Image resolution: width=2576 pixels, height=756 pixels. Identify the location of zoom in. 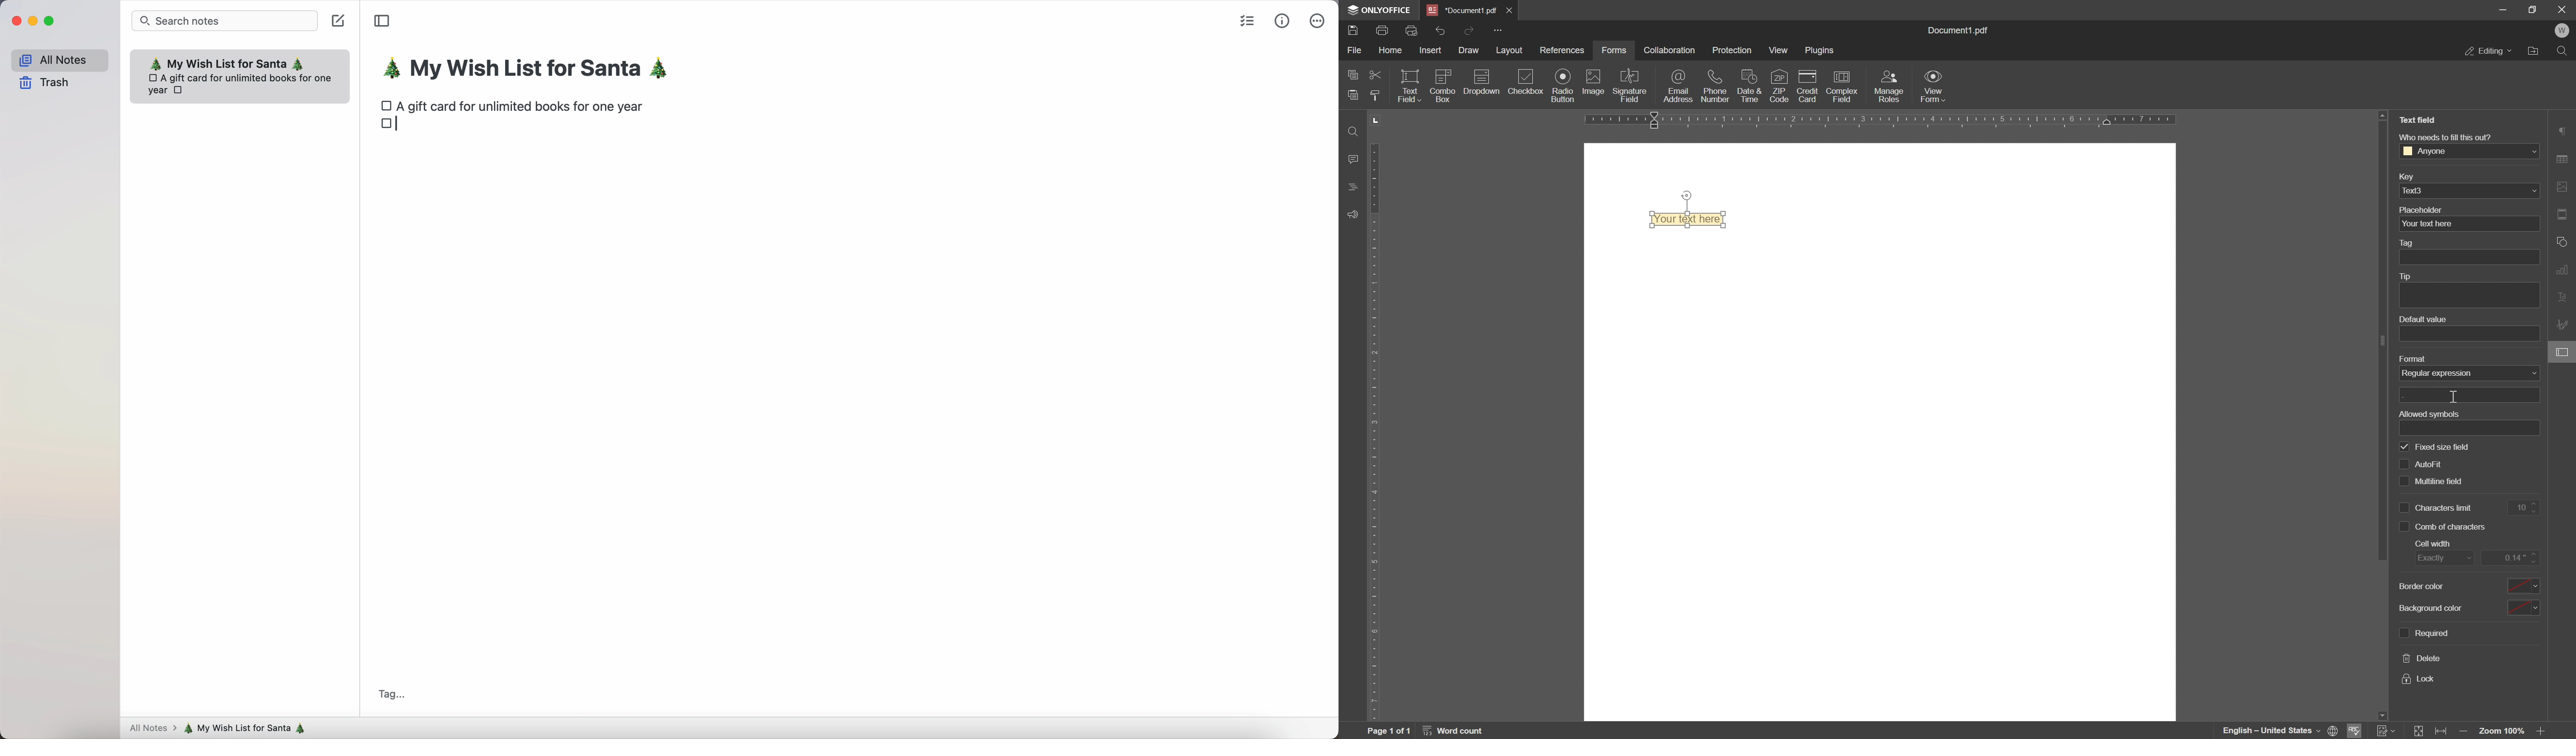
(2543, 732).